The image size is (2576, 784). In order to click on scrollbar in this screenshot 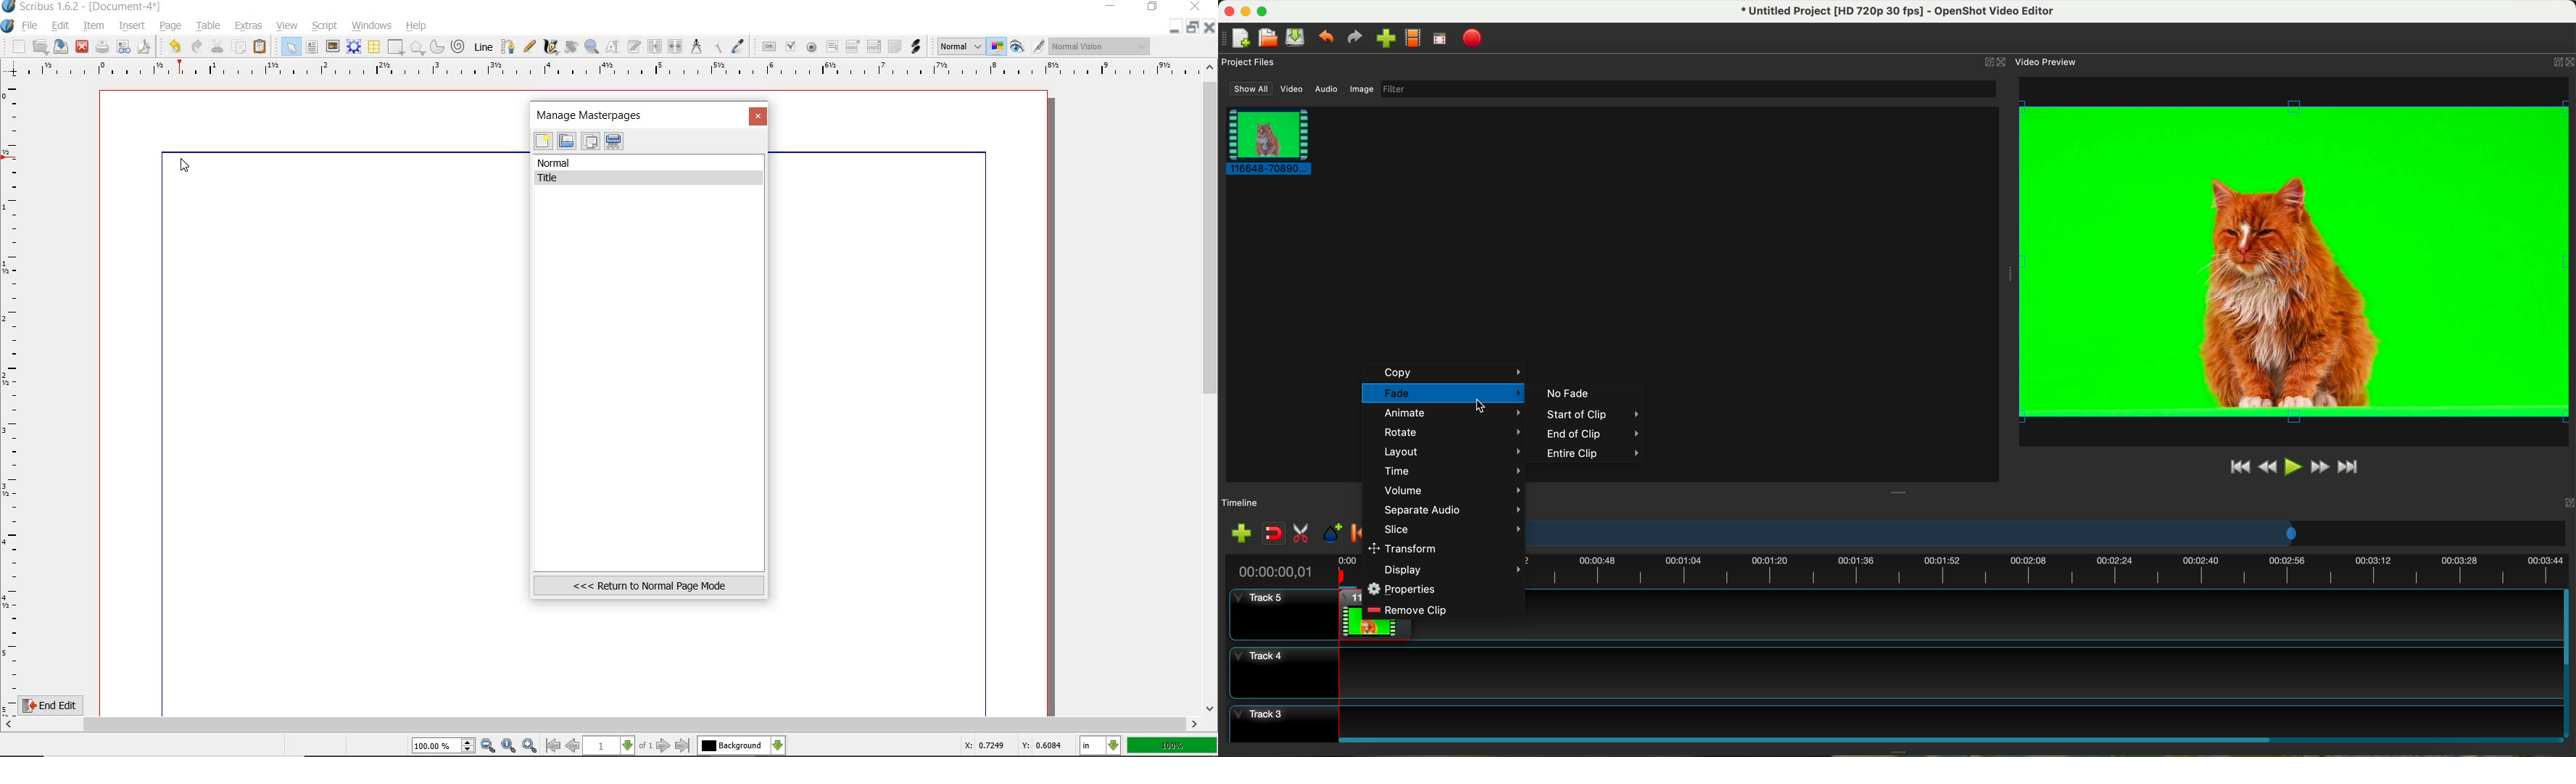, I will do `click(602, 724)`.